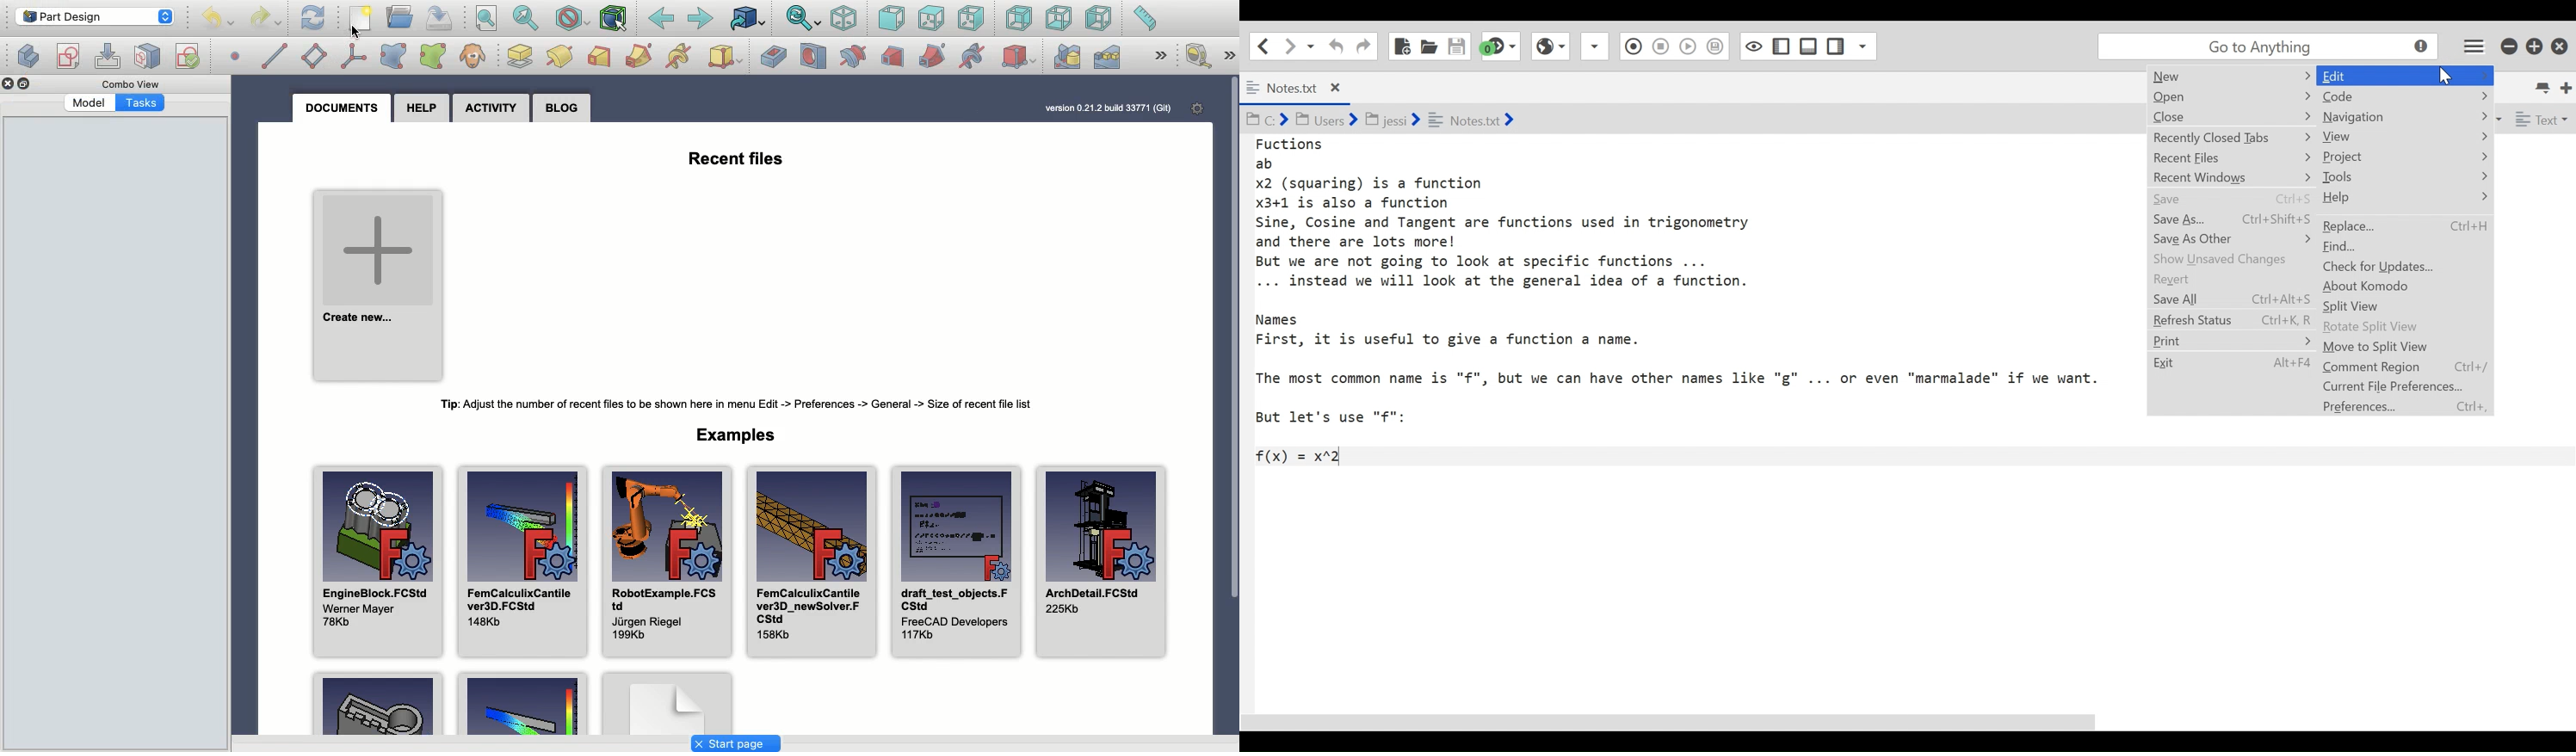  Describe the element at coordinates (94, 16) in the screenshot. I see `Part design - Workbench` at that location.